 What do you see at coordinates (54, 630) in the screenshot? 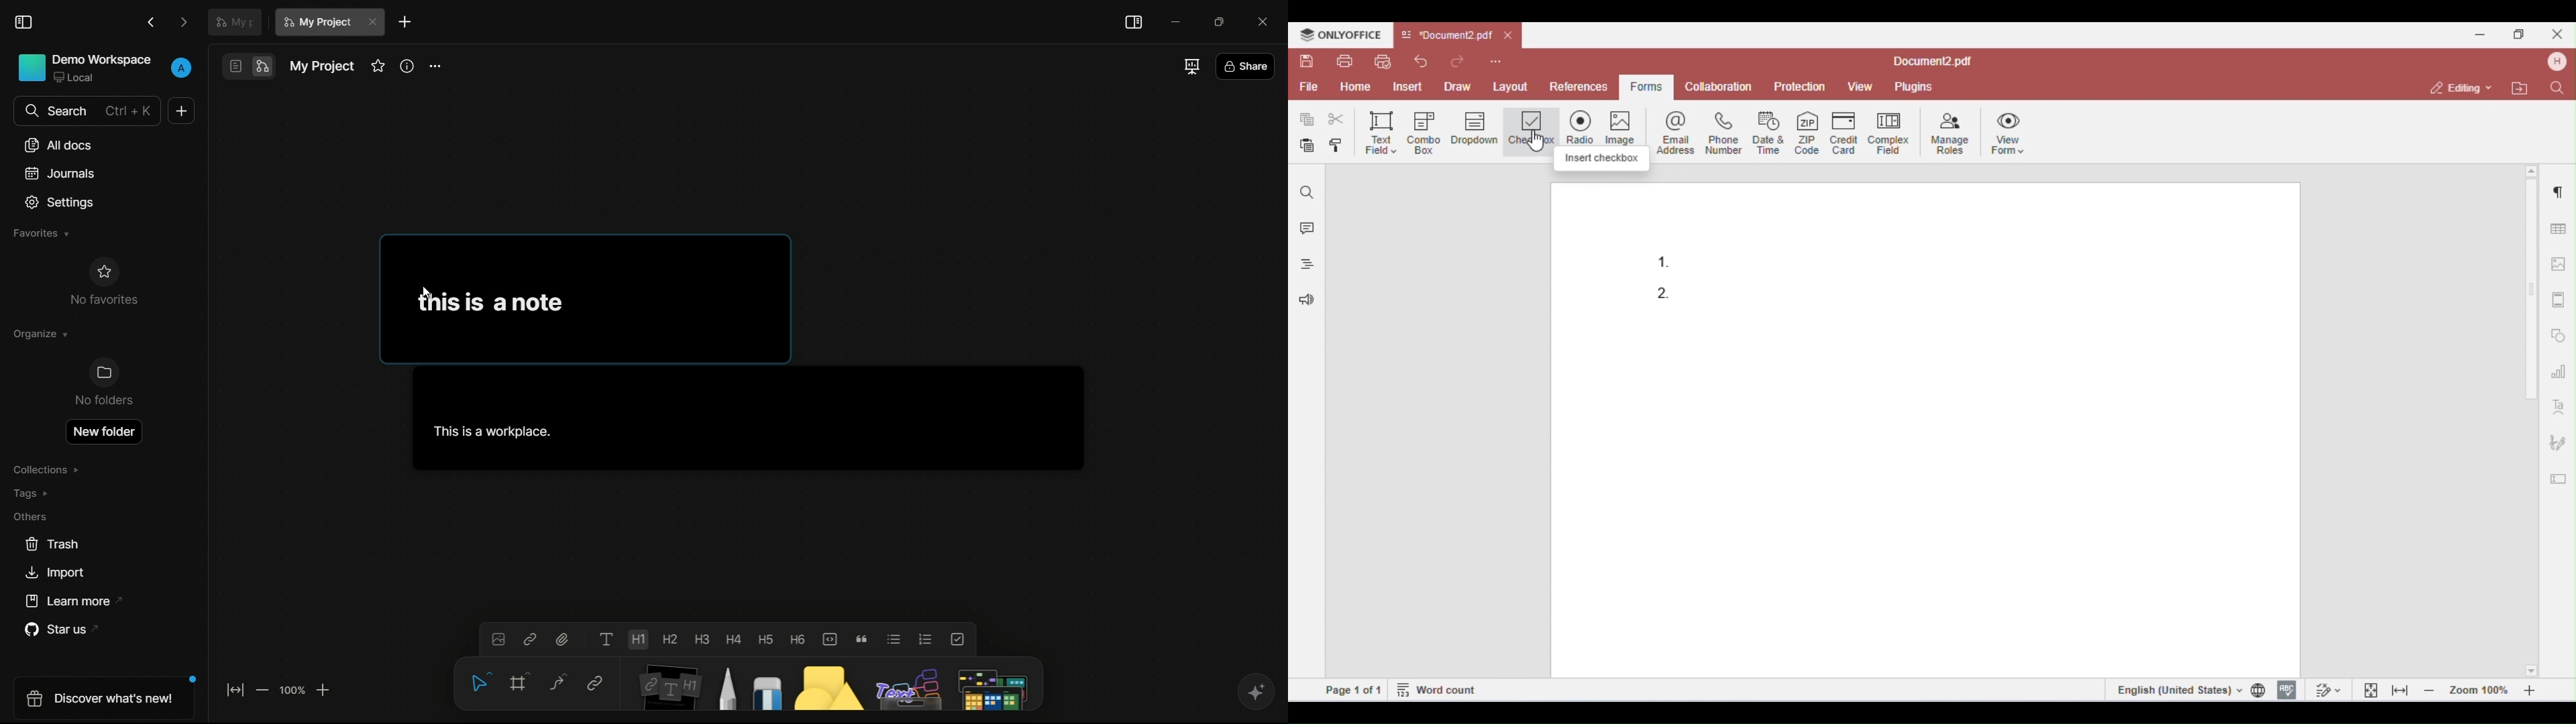
I see `star us` at bounding box center [54, 630].